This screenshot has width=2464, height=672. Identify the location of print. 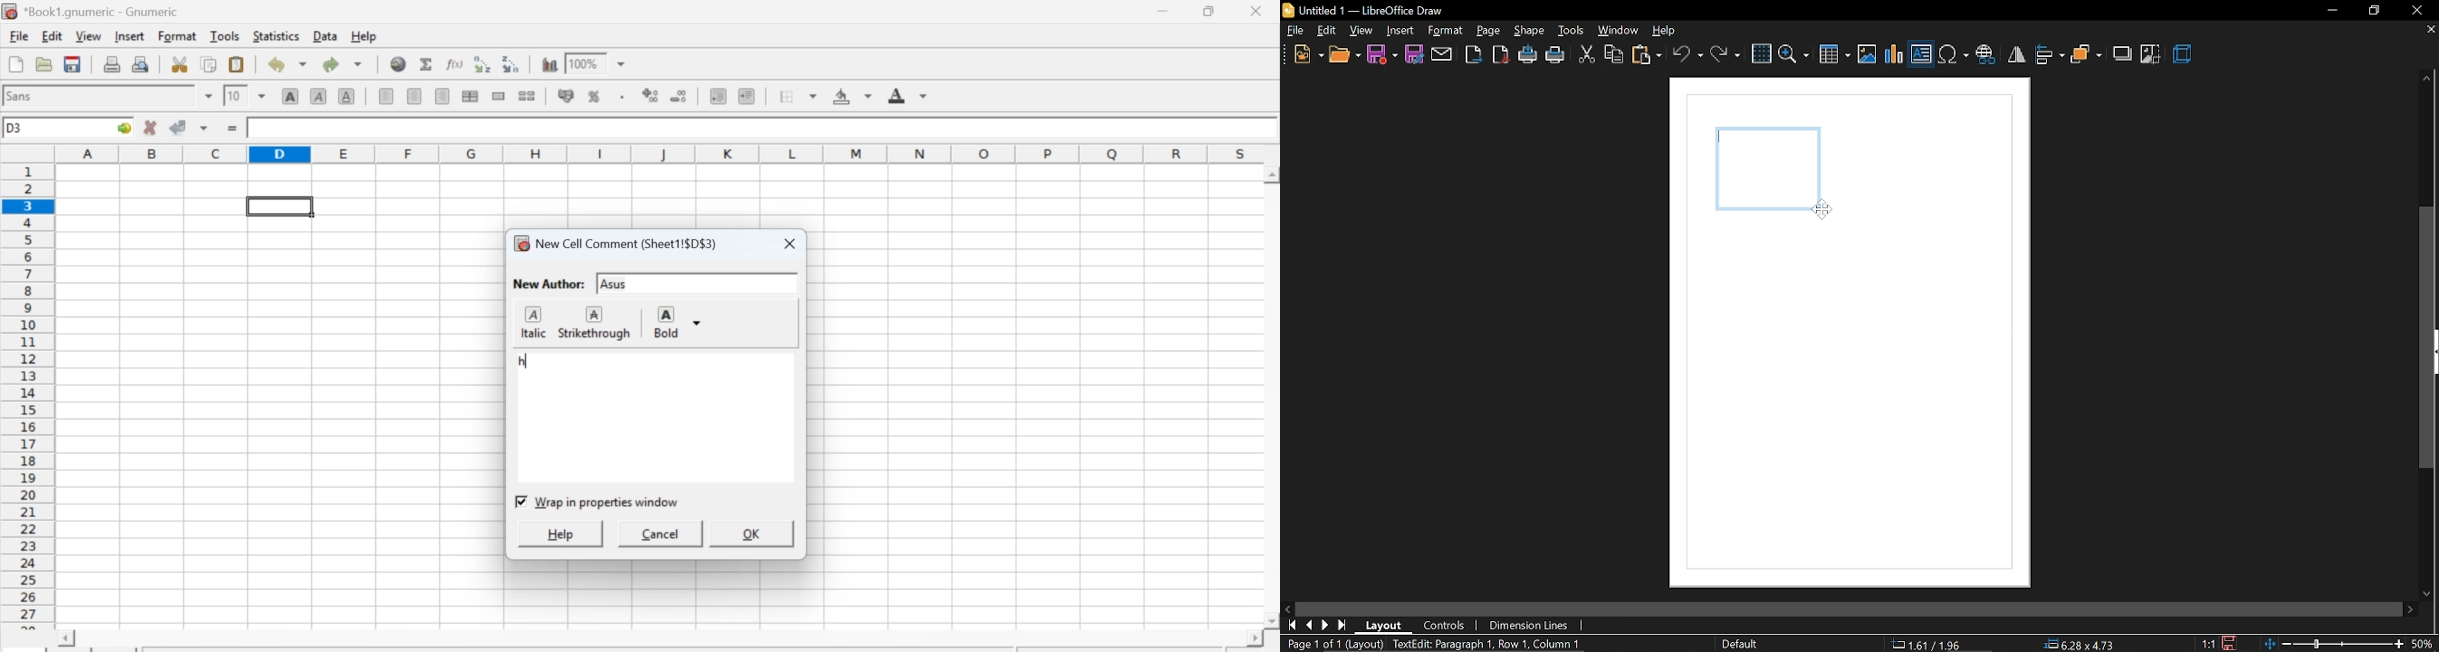
(1556, 57).